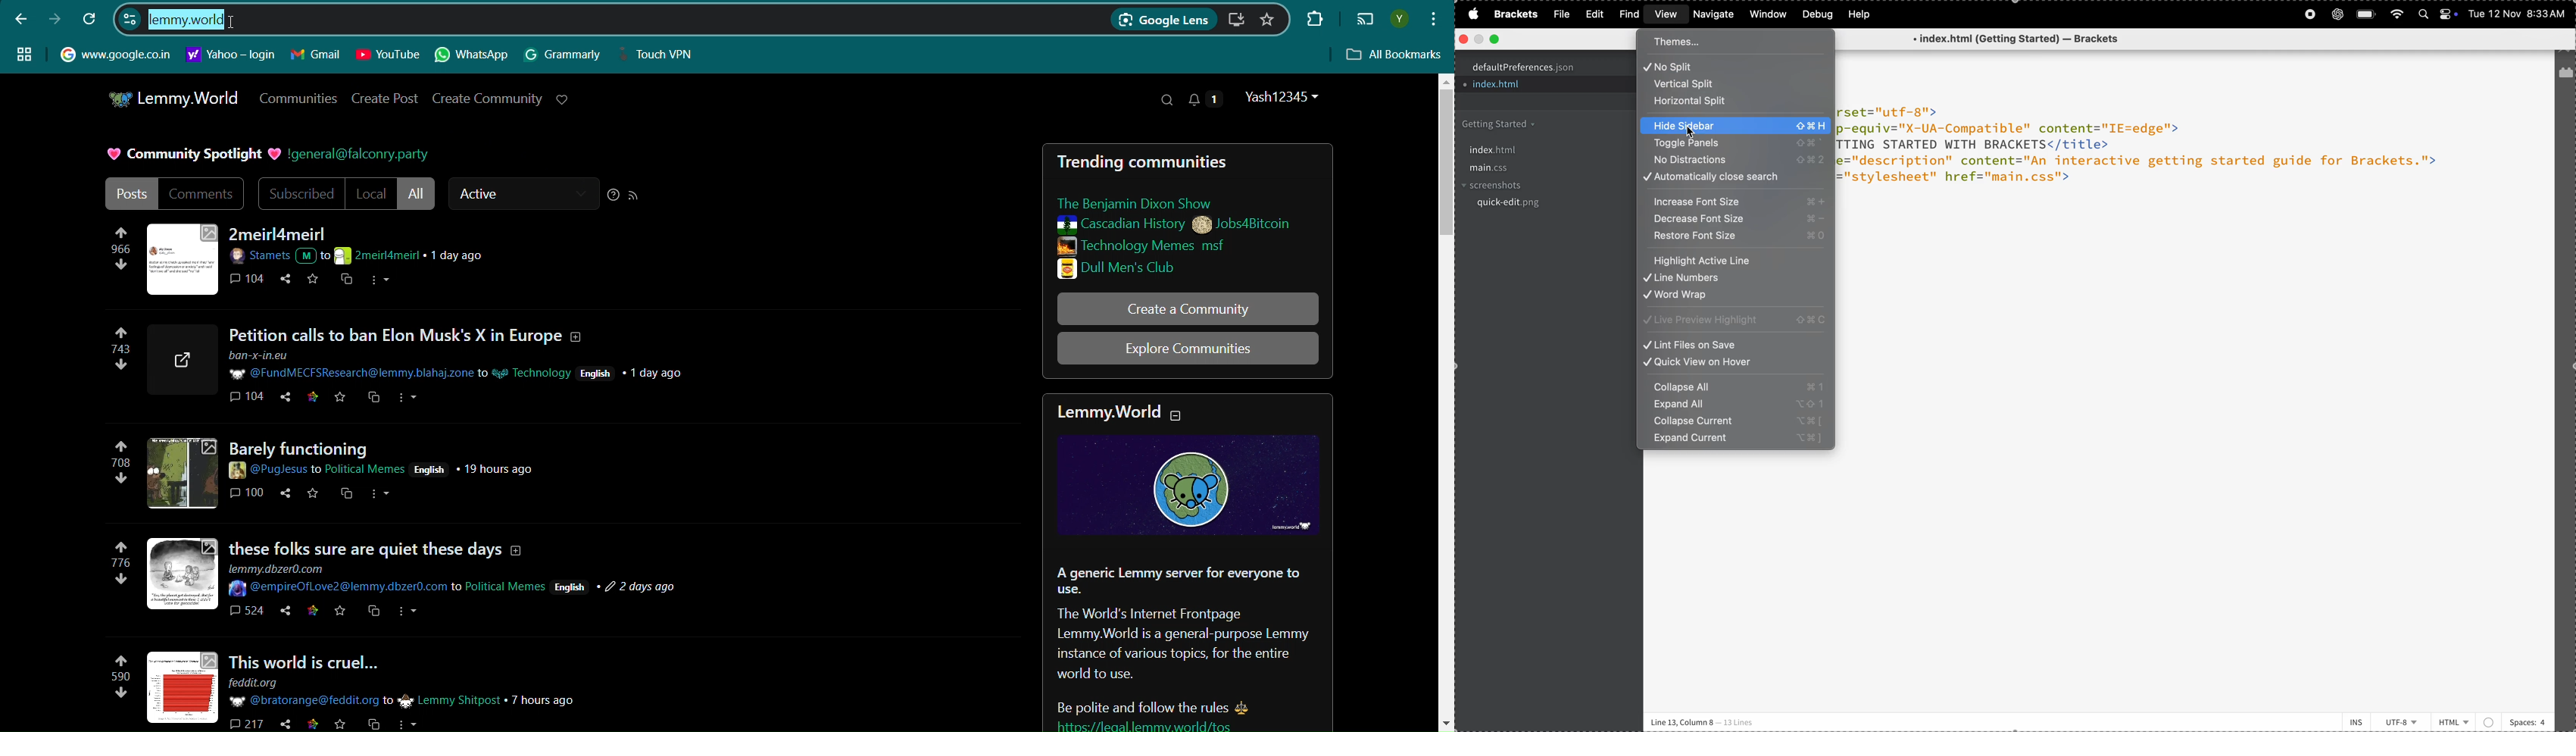 The height and width of the screenshot is (756, 2576). I want to click on expand current, so click(1737, 441).